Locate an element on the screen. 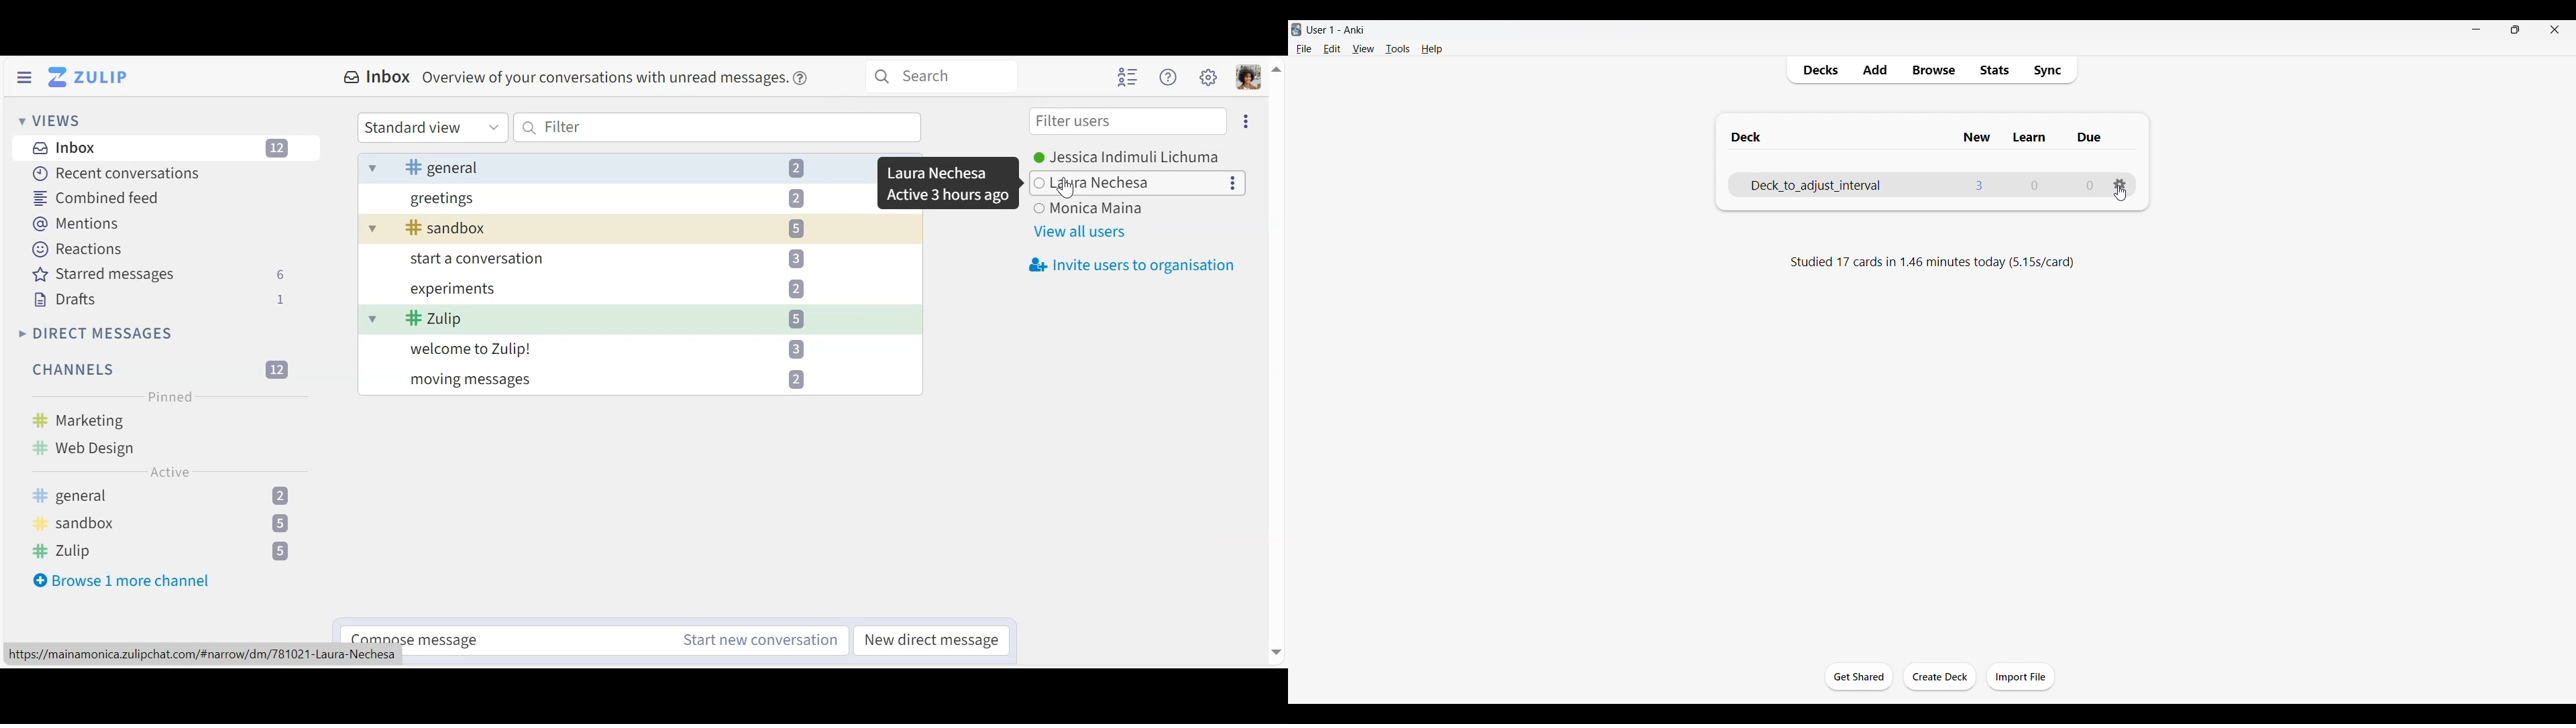  greetings is located at coordinates (612, 197).